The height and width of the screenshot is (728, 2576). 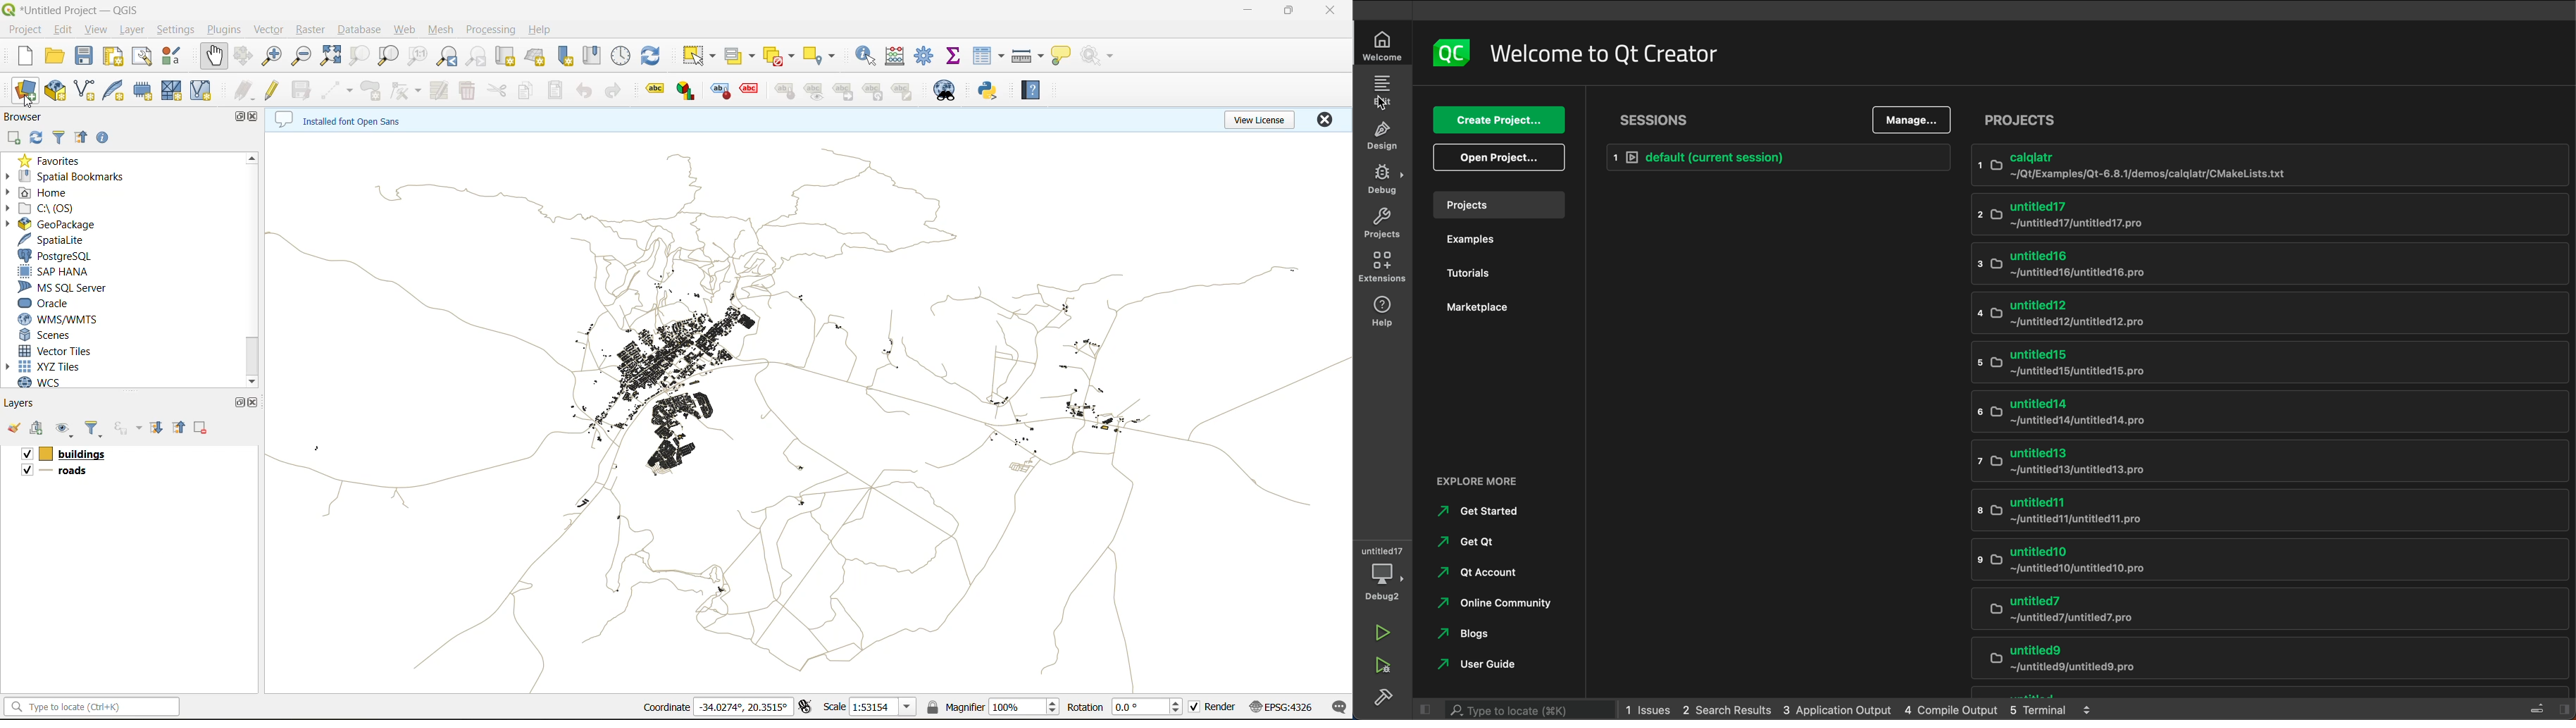 I want to click on wms/wmts, so click(x=63, y=319).